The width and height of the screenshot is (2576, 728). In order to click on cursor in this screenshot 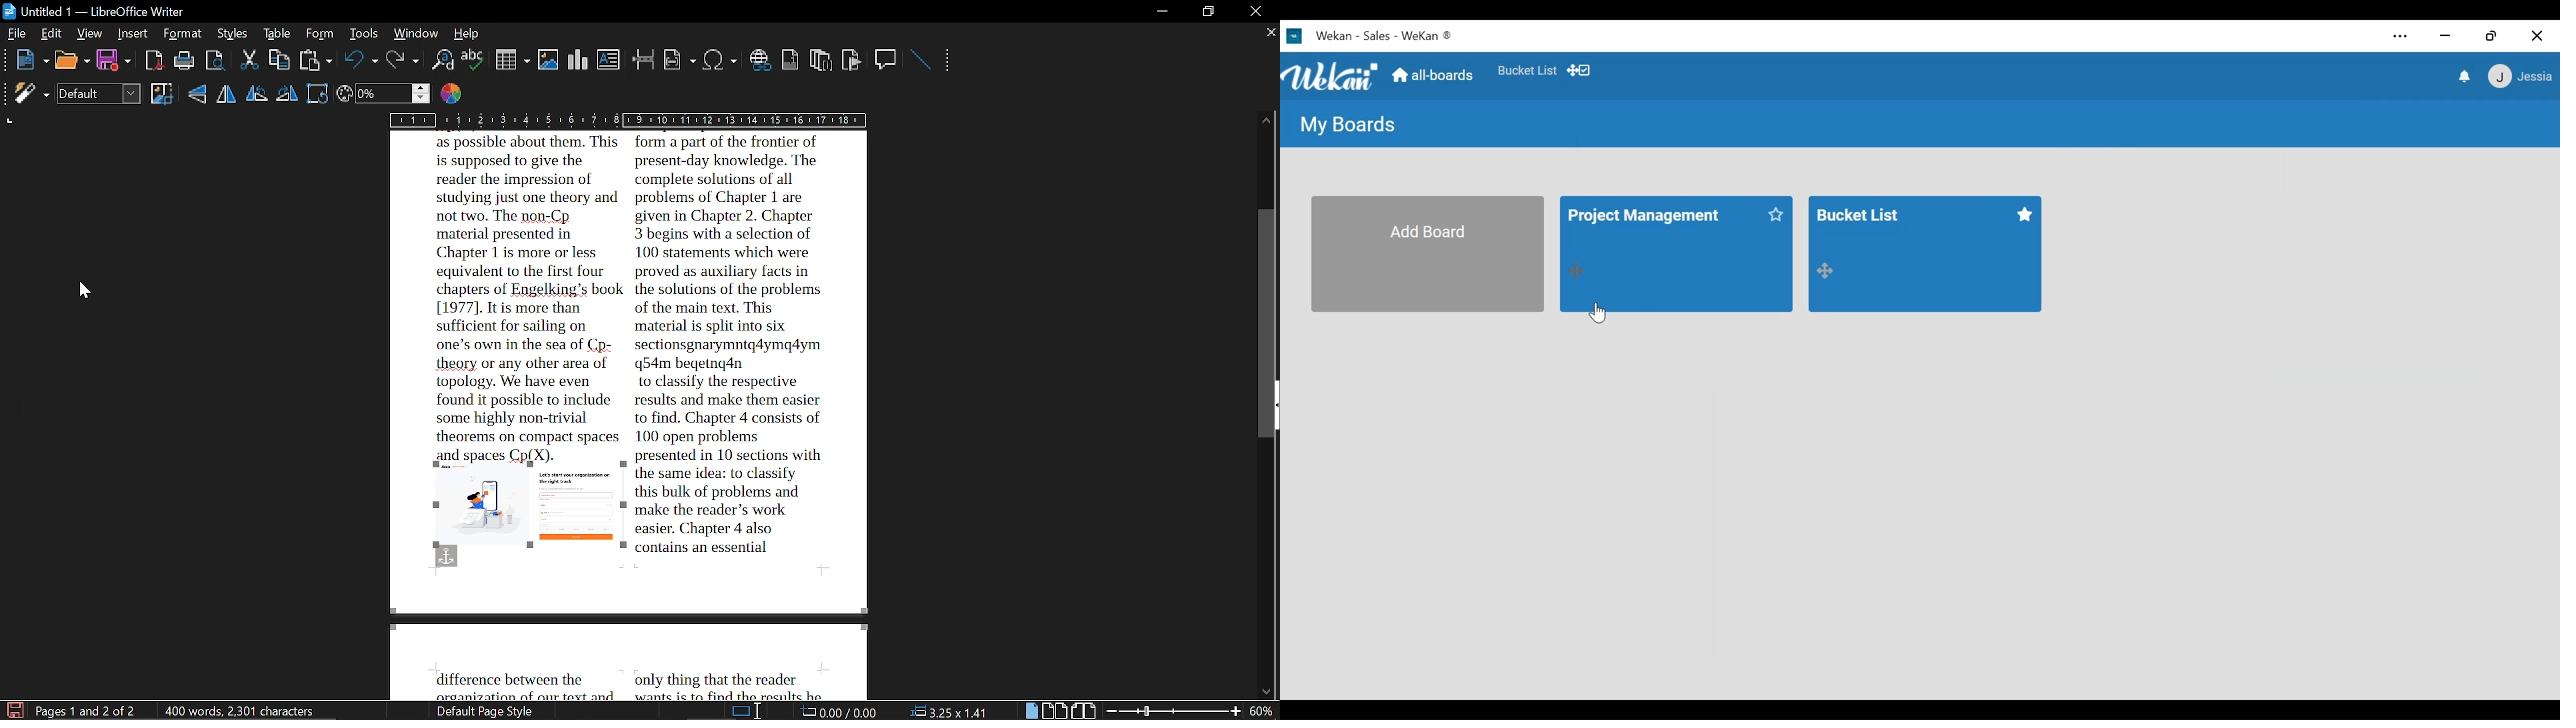, I will do `click(86, 293)`.